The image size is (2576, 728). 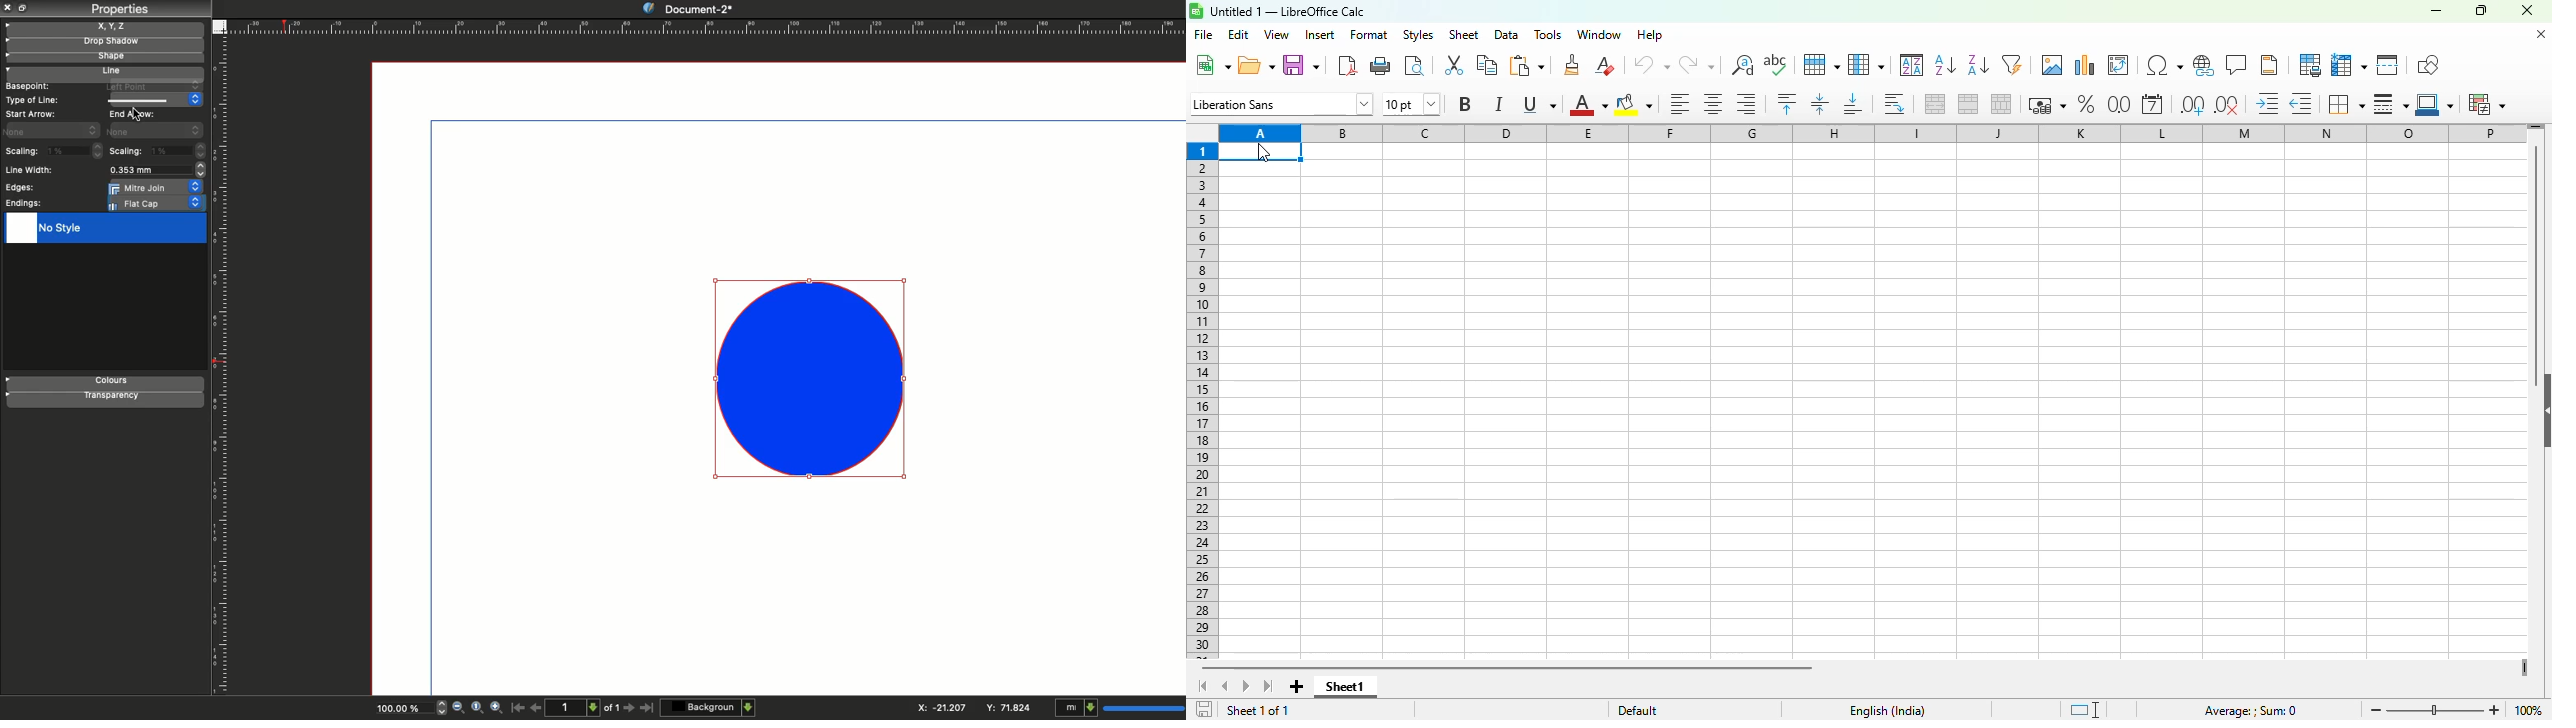 I want to click on Scaling, so click(x=127, y=151).